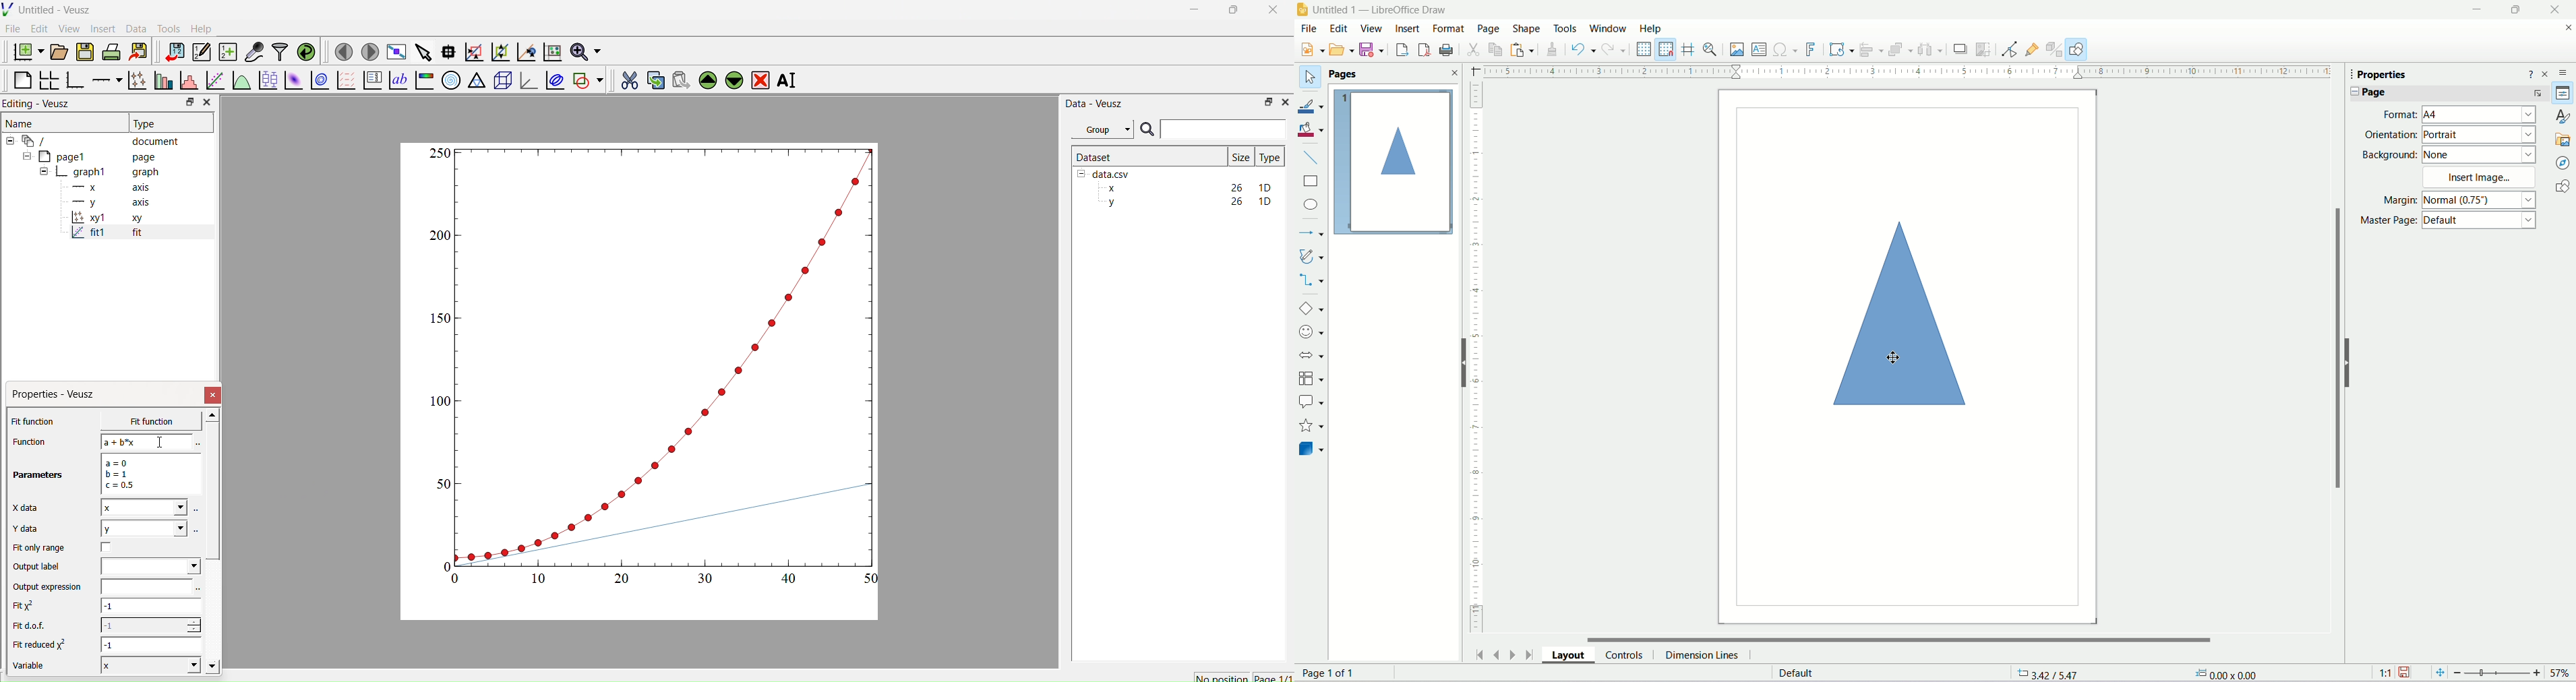  What do you see at coordinates (2009, 49) in the screenshot?
I see `Points` at bounding box center [2009, 49].